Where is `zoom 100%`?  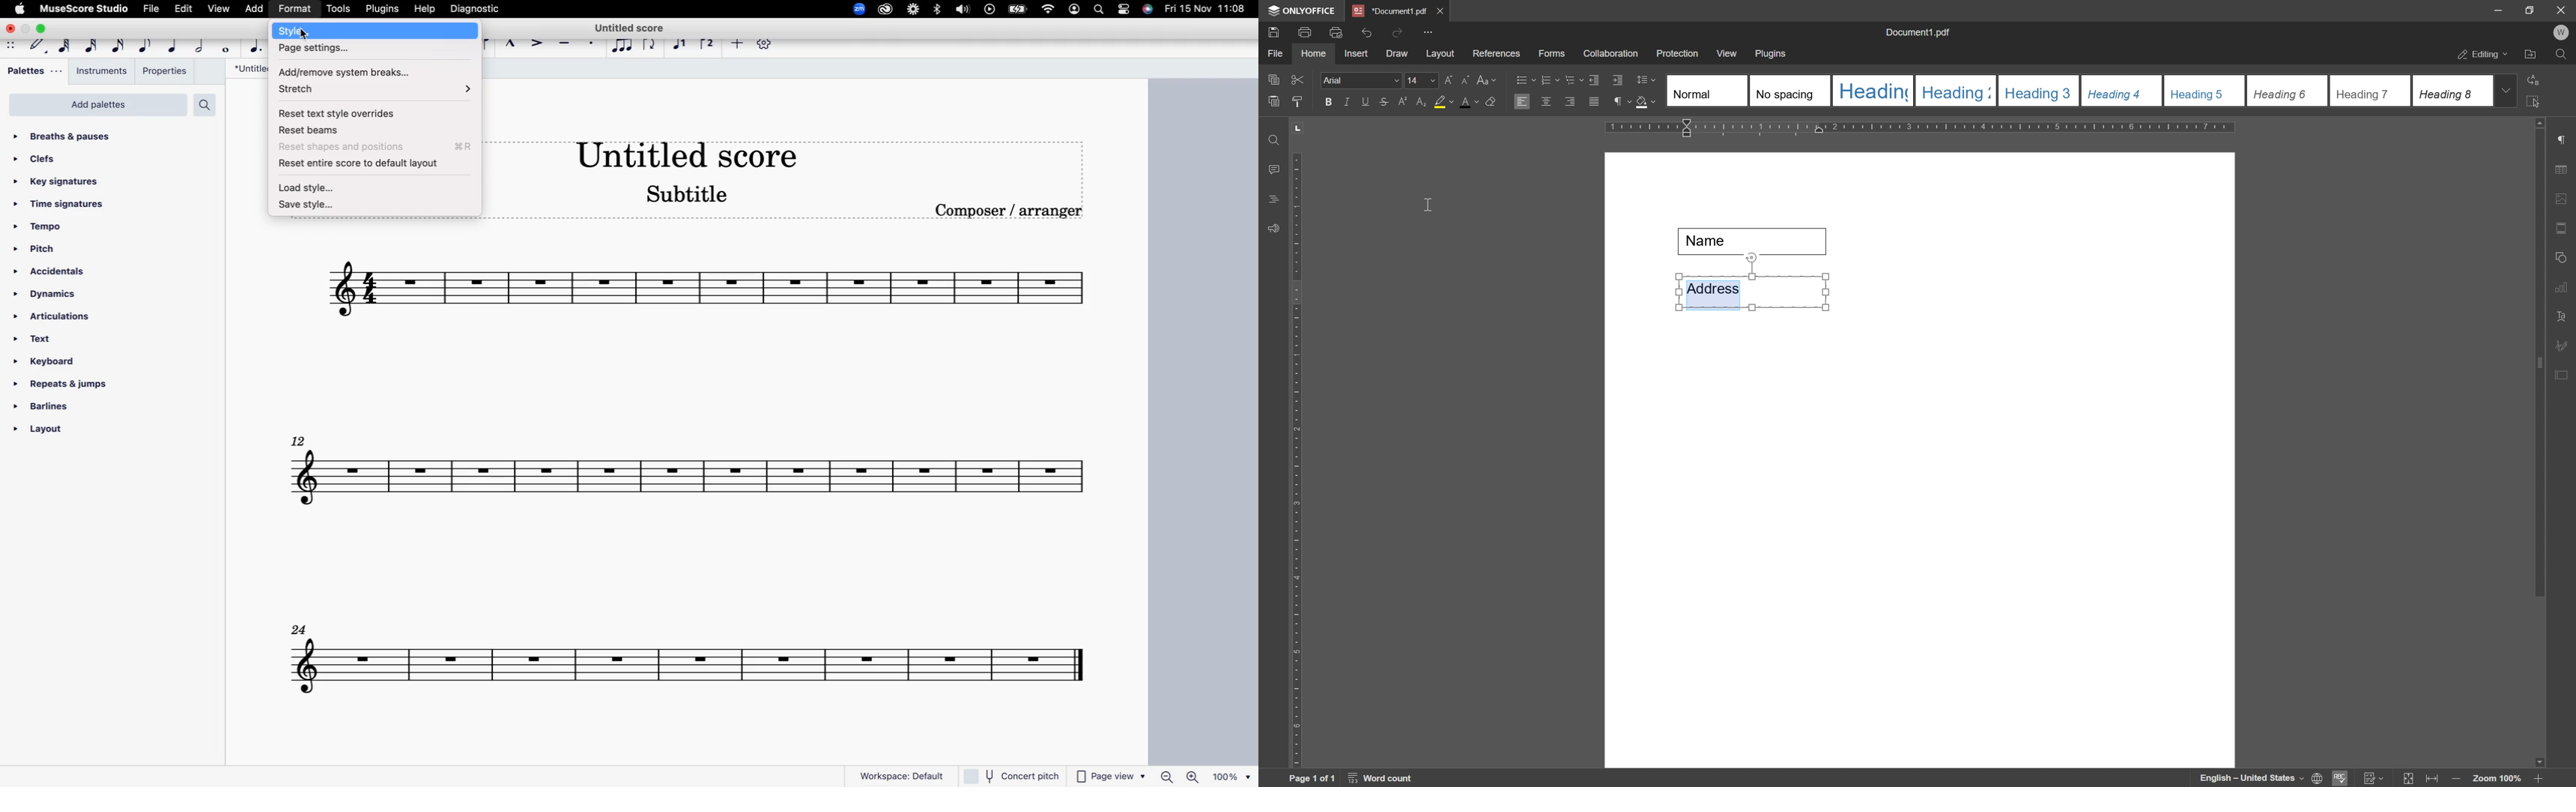
zoom 100% is located at coordinates (2496, 779).